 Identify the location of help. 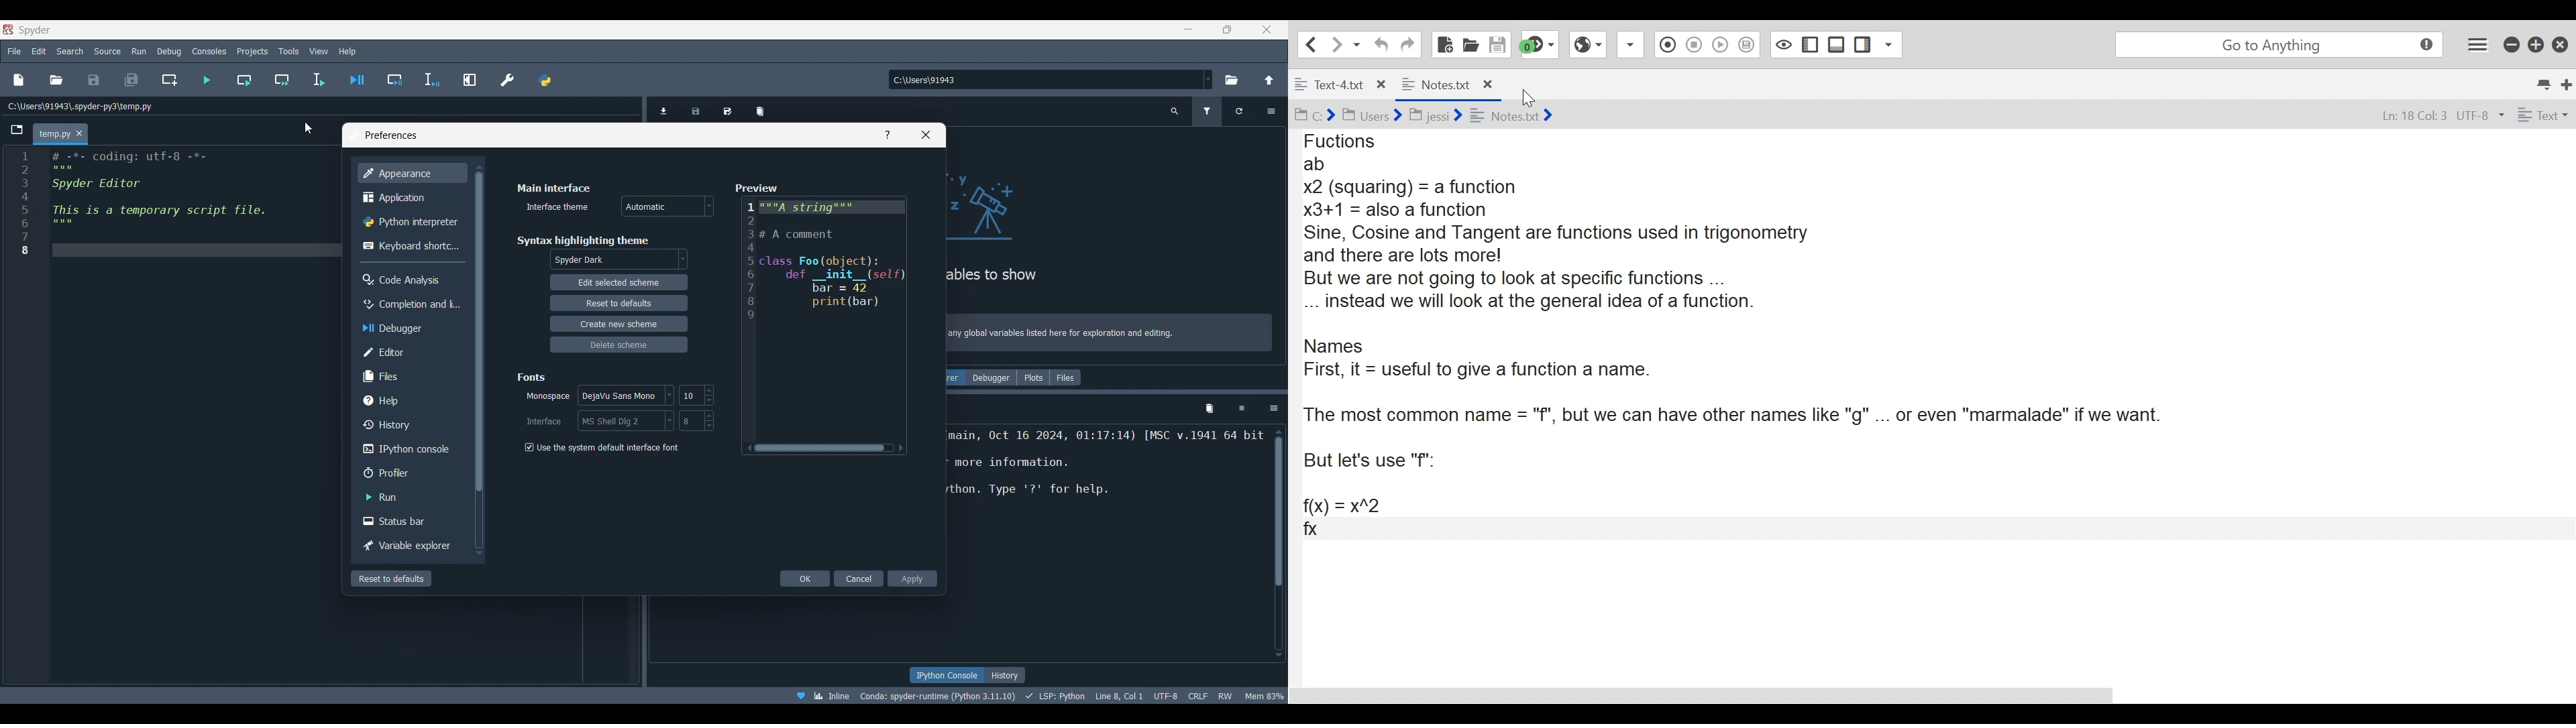
(388, 400).